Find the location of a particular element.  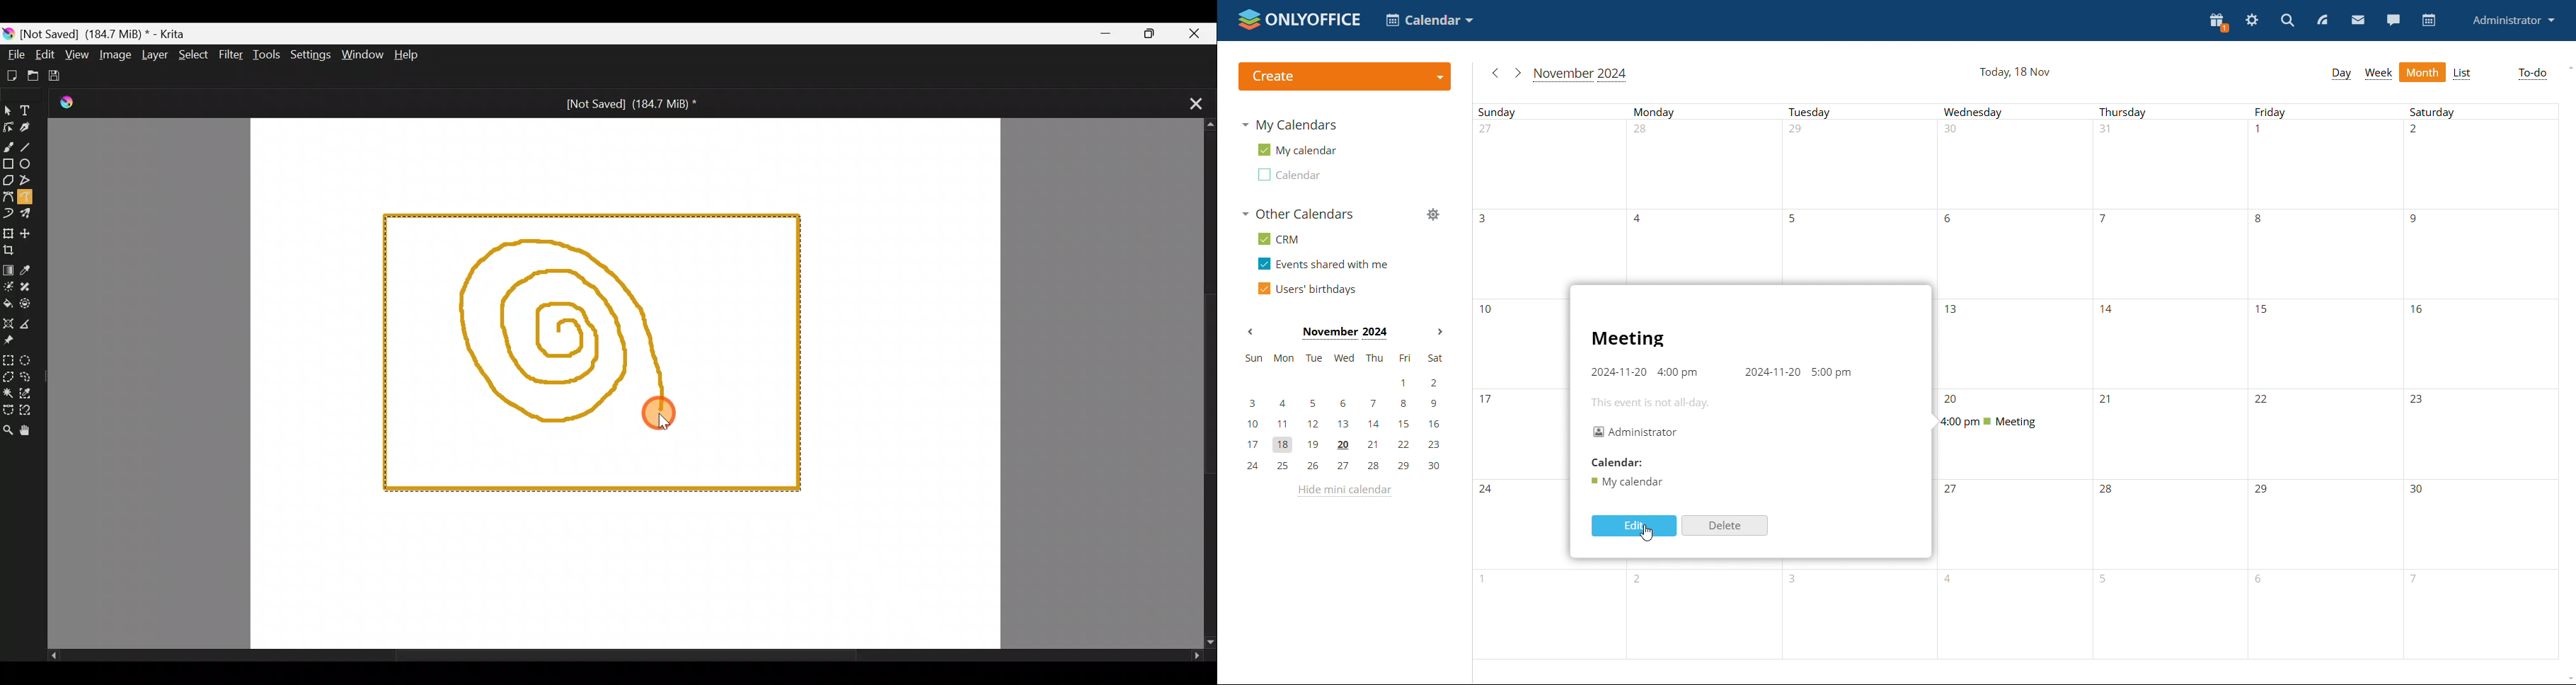

Polygonal selection tool is located at coordinates (8, 378).